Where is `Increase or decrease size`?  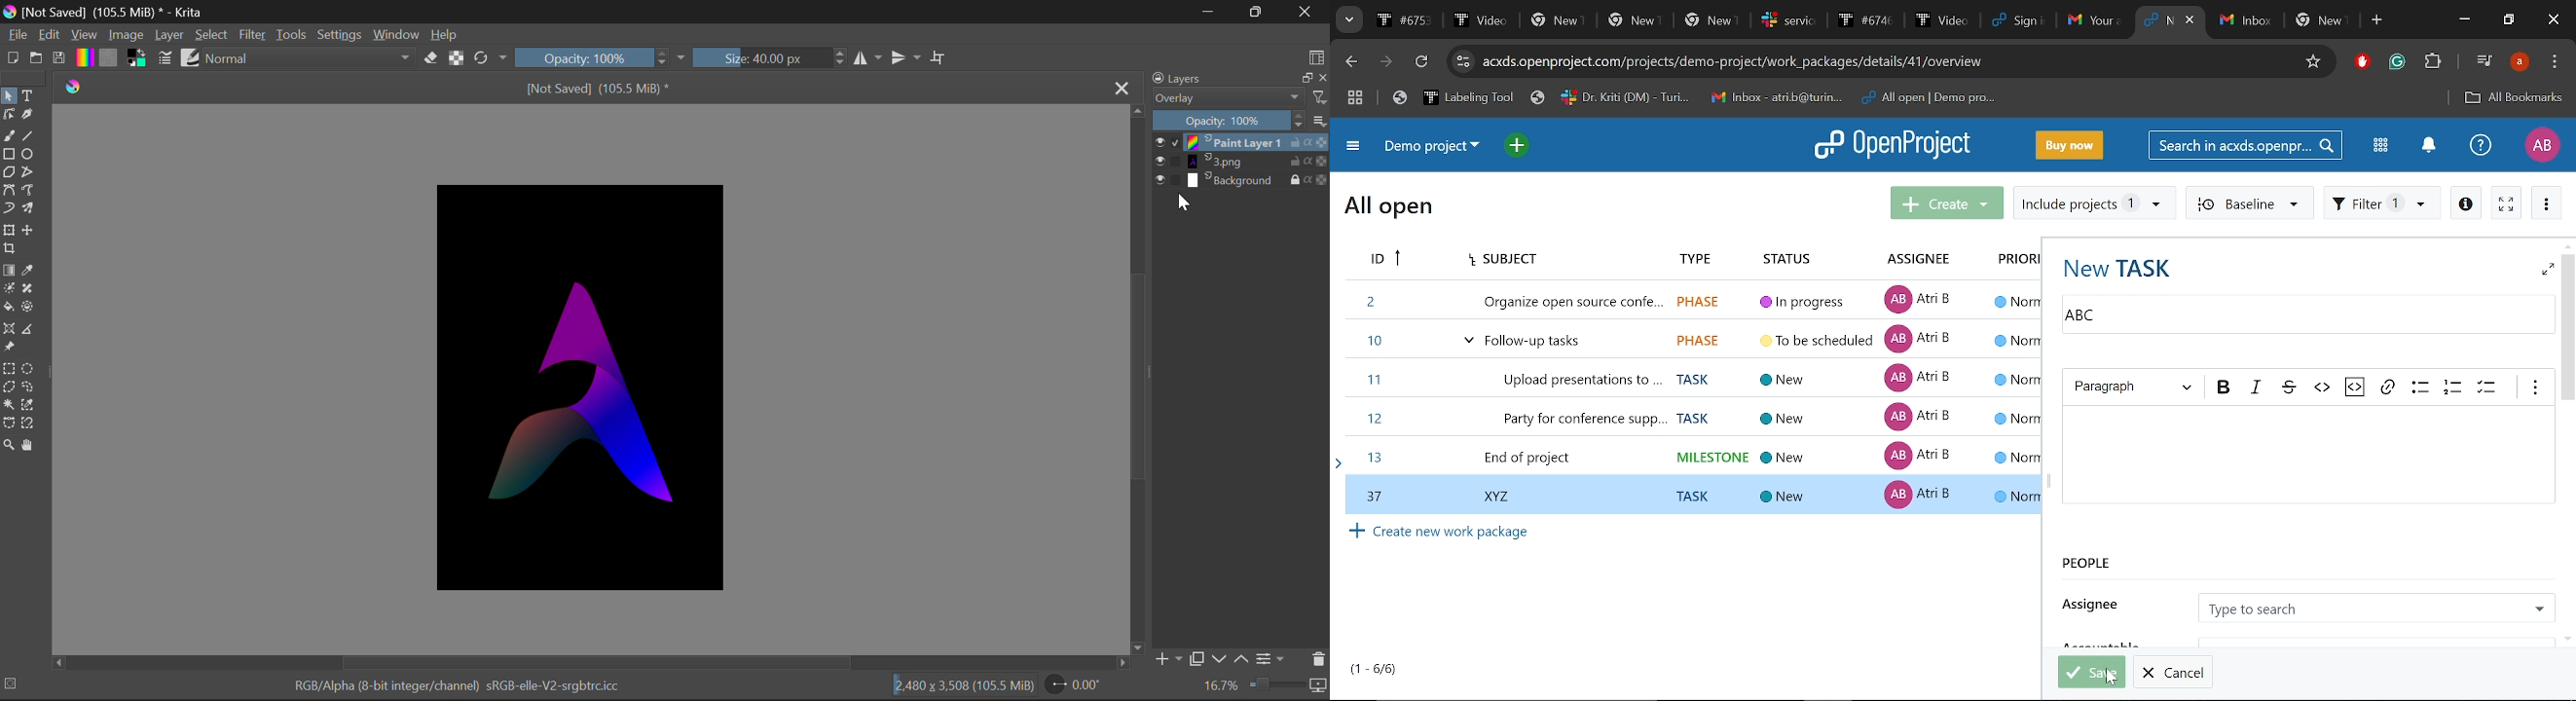
Increase or decrease size is located at coordinates (837, 60).